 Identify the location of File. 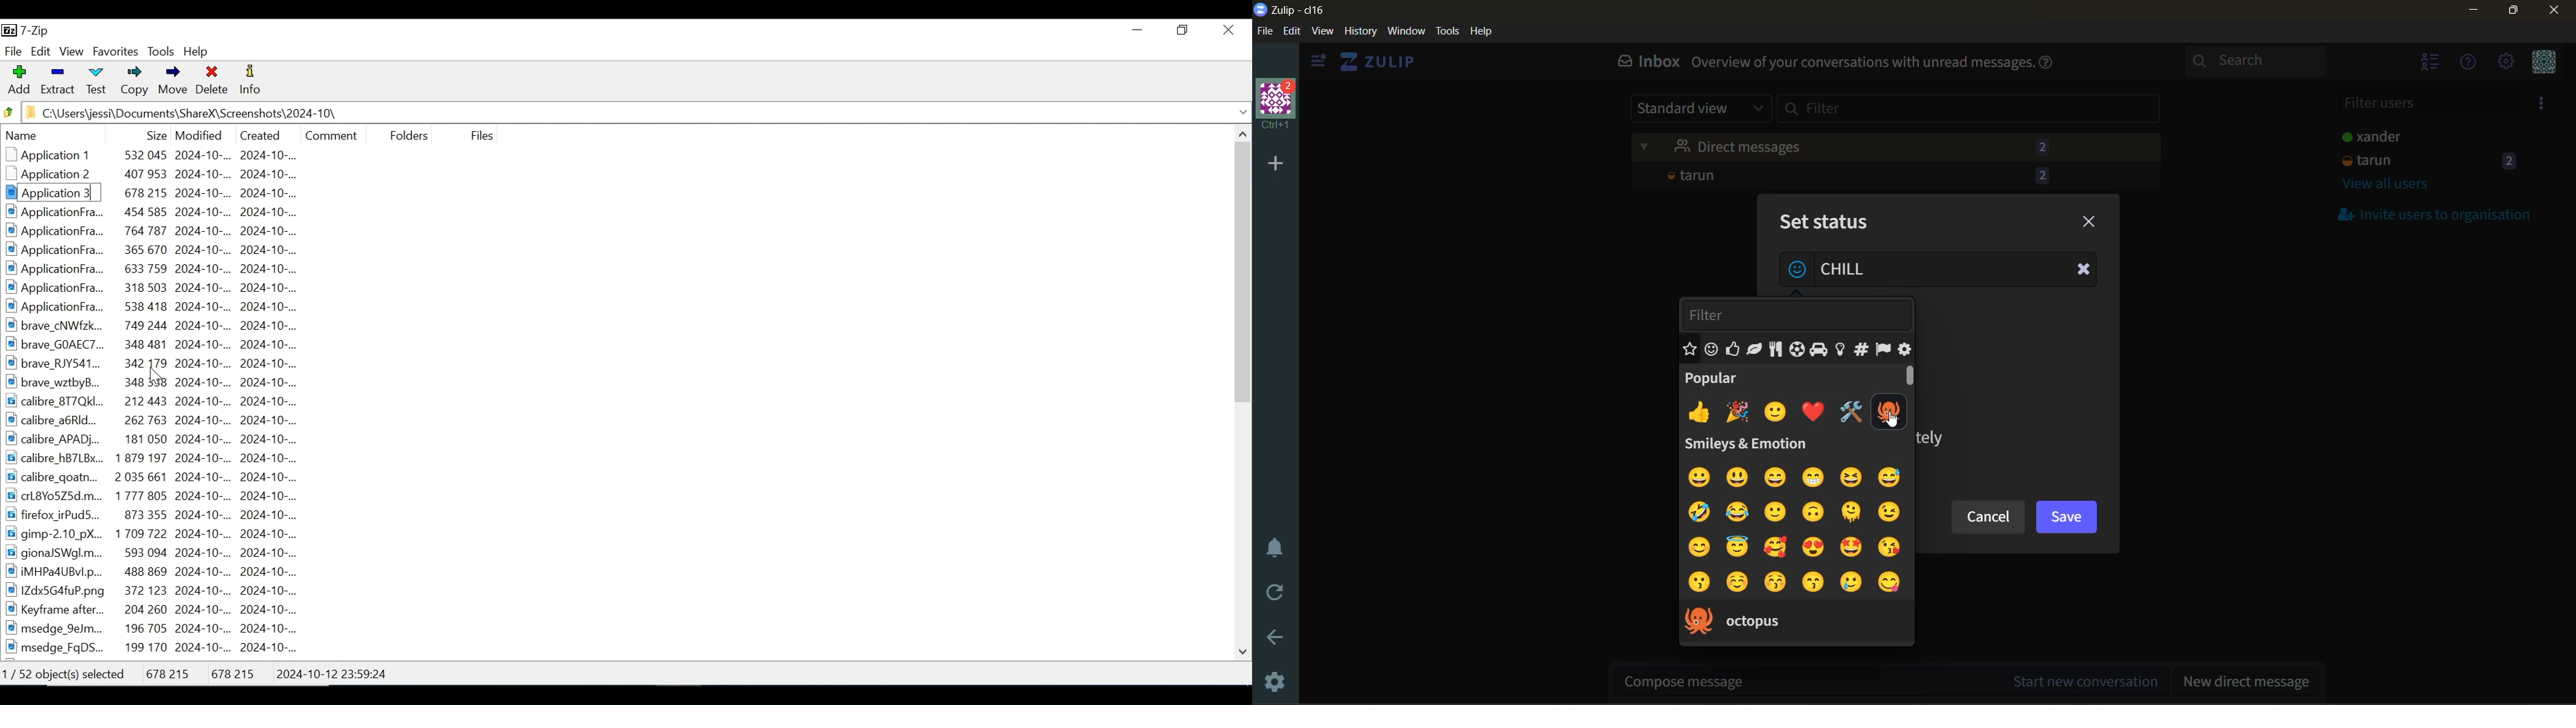
(480, 135).